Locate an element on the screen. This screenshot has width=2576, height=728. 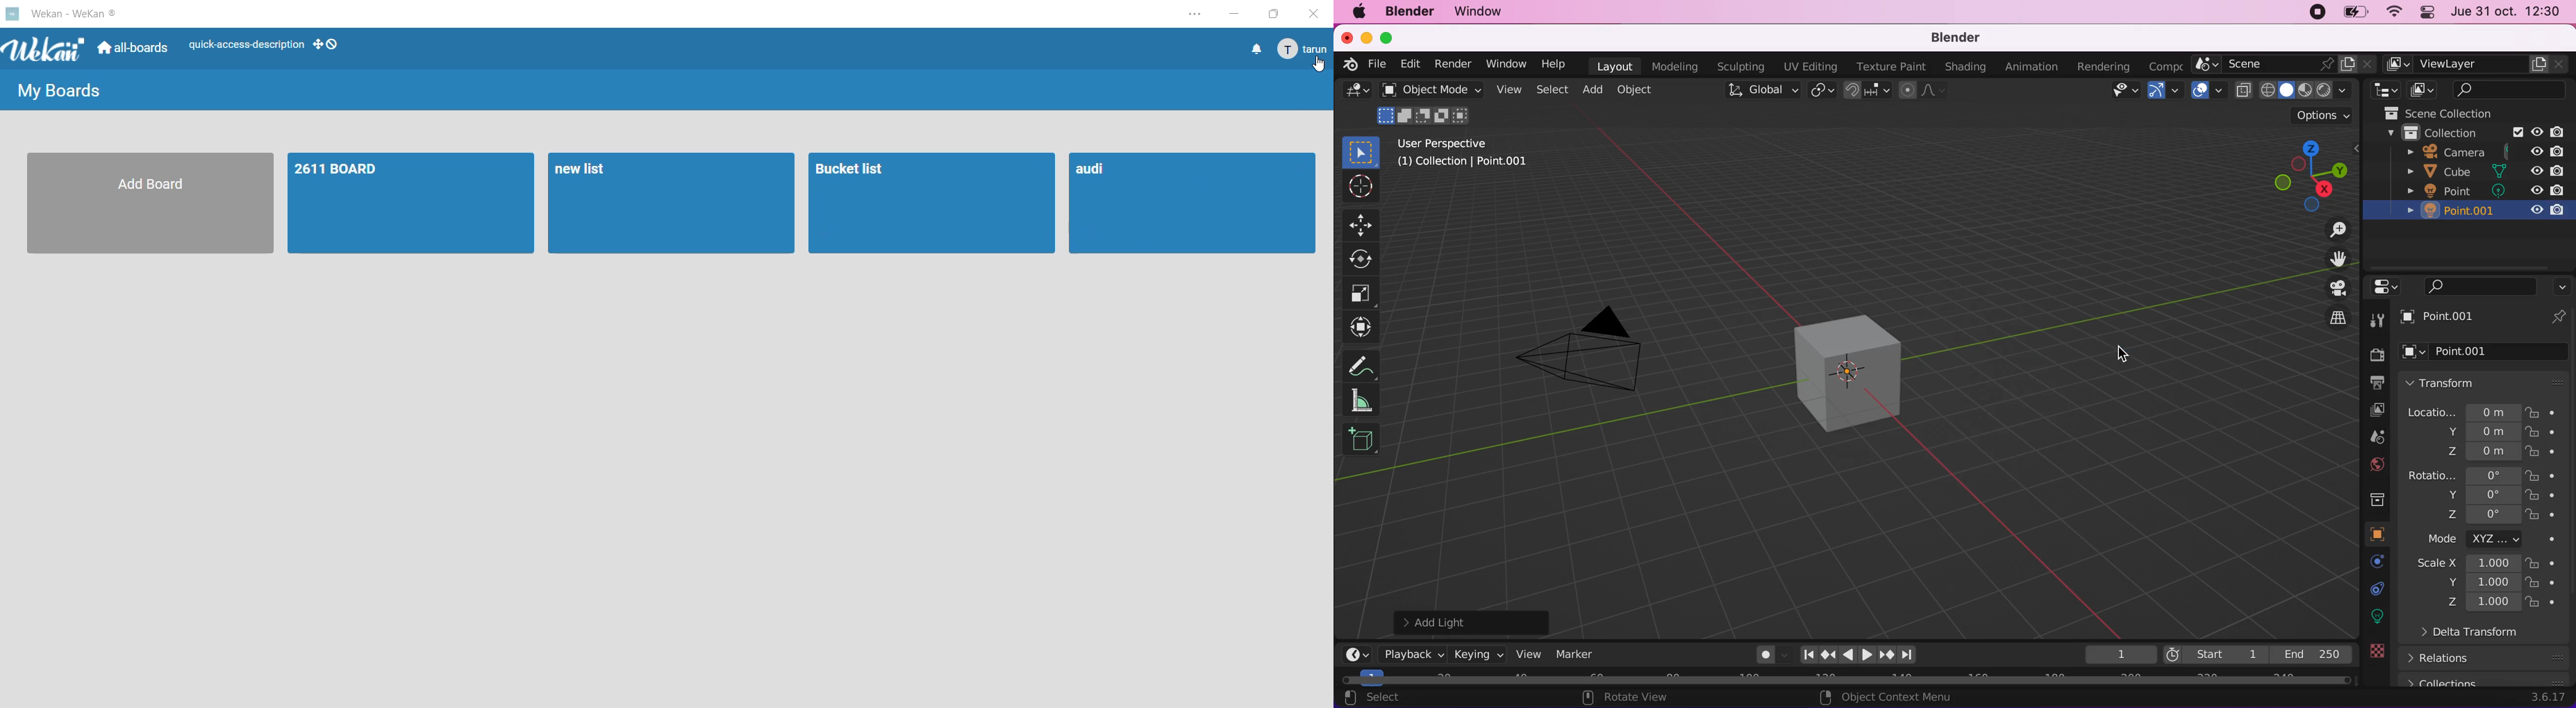
texture is located at coordinates (2379, 651).